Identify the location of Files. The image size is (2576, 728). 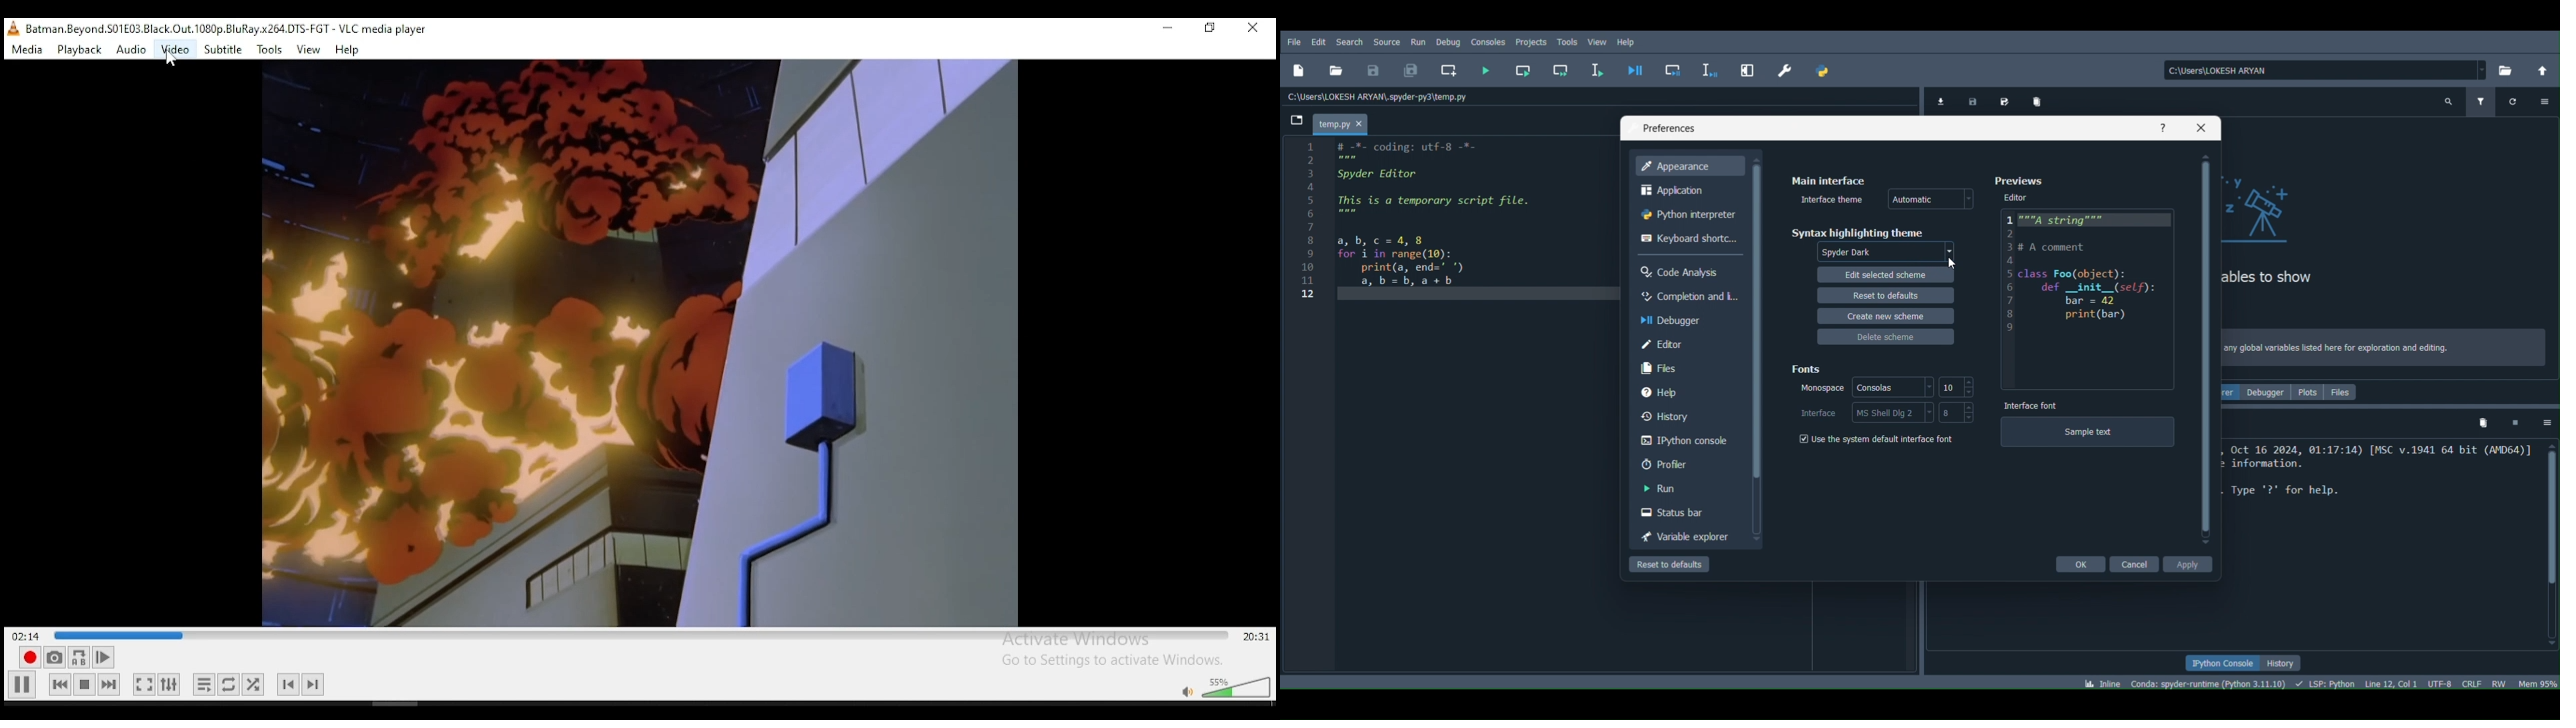
(1689, 367).